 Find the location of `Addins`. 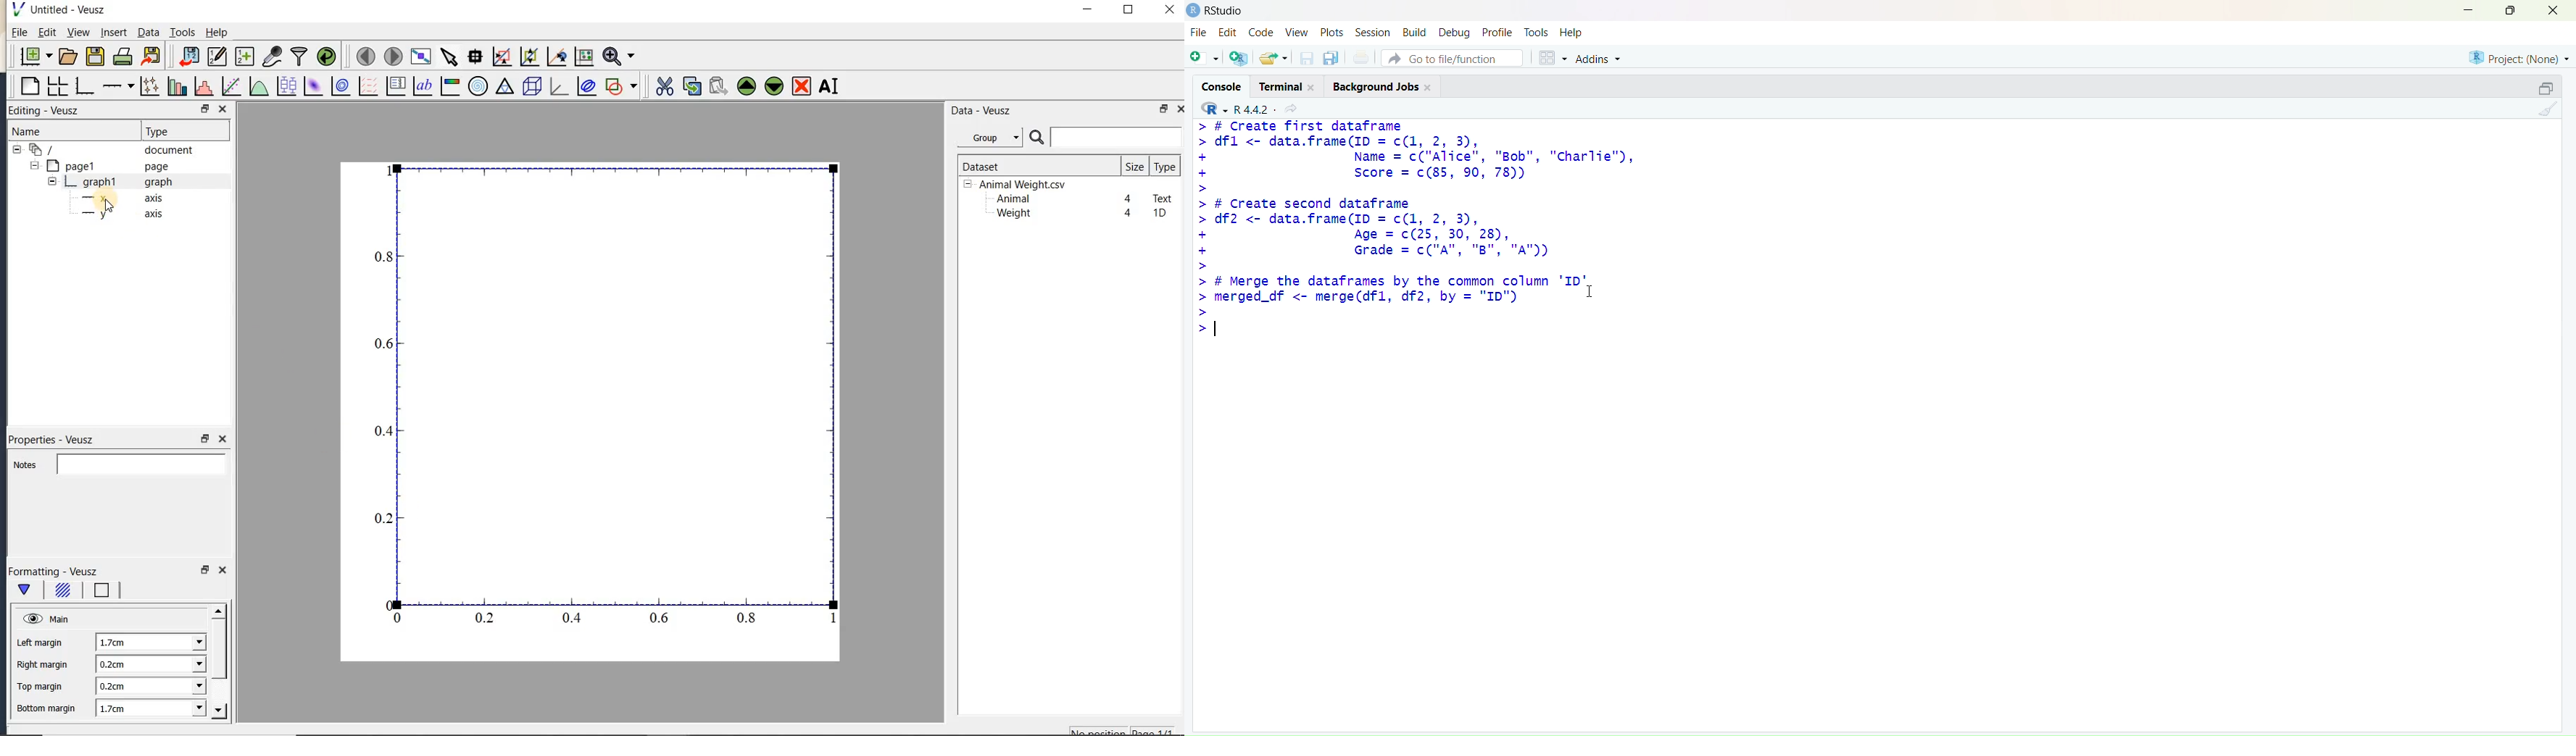

Addins is located at coordinates (1599, 58).